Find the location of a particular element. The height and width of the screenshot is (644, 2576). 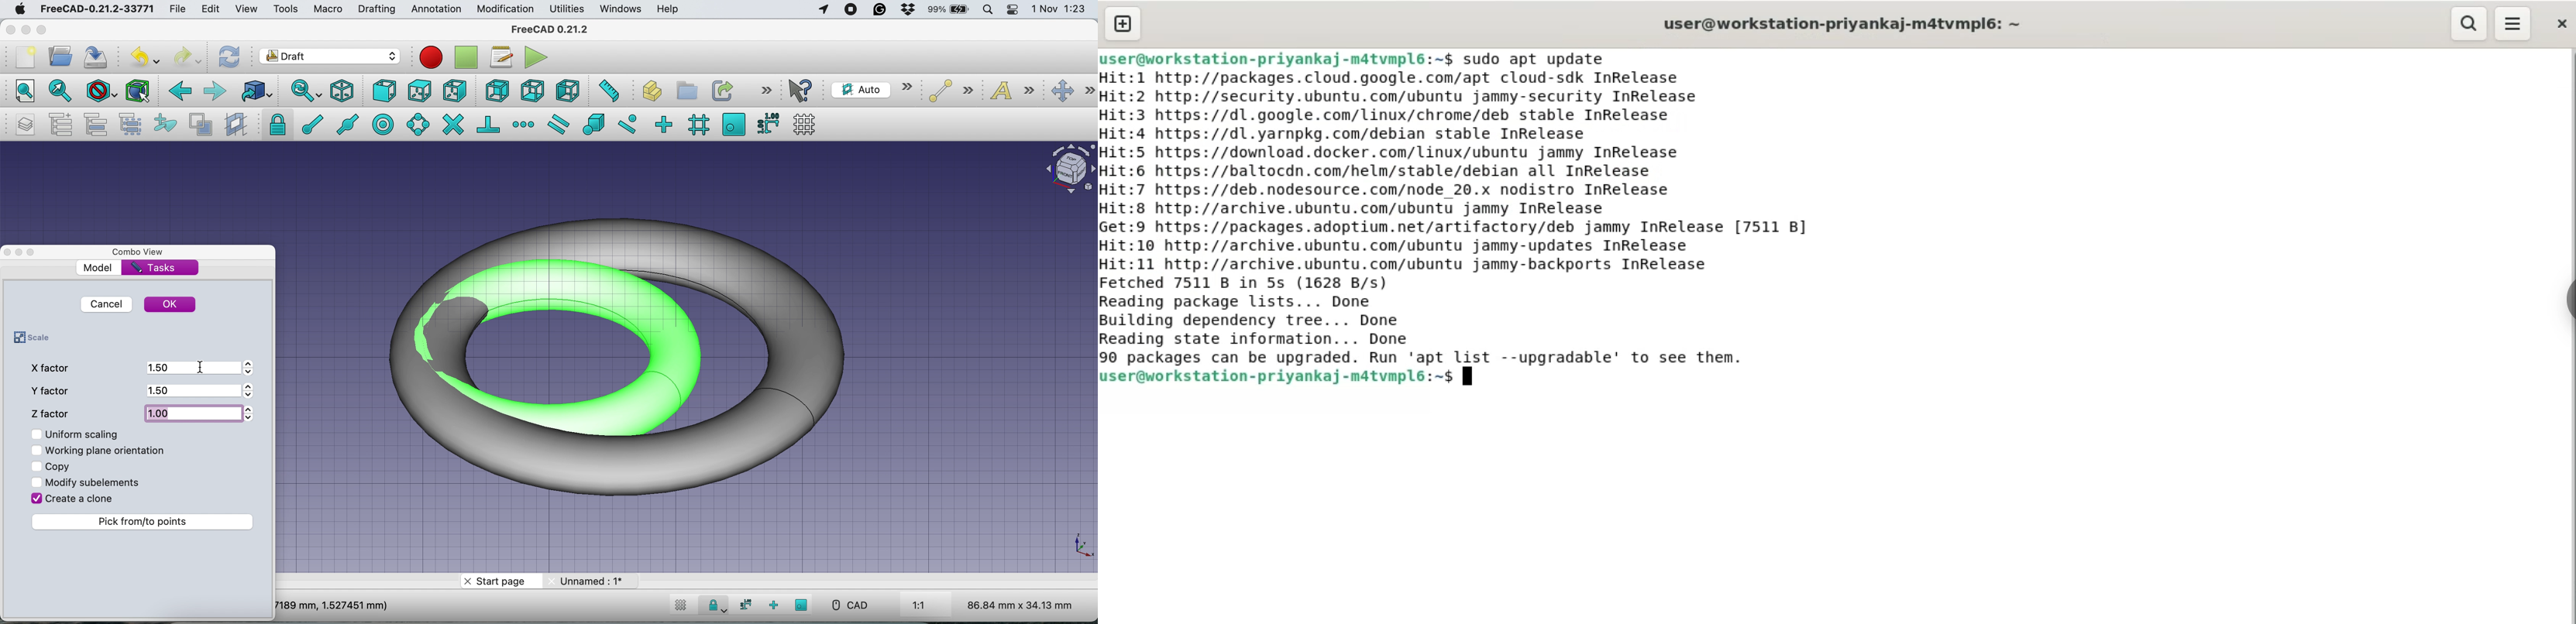

Checkbox is located at coordinates (35, 497).